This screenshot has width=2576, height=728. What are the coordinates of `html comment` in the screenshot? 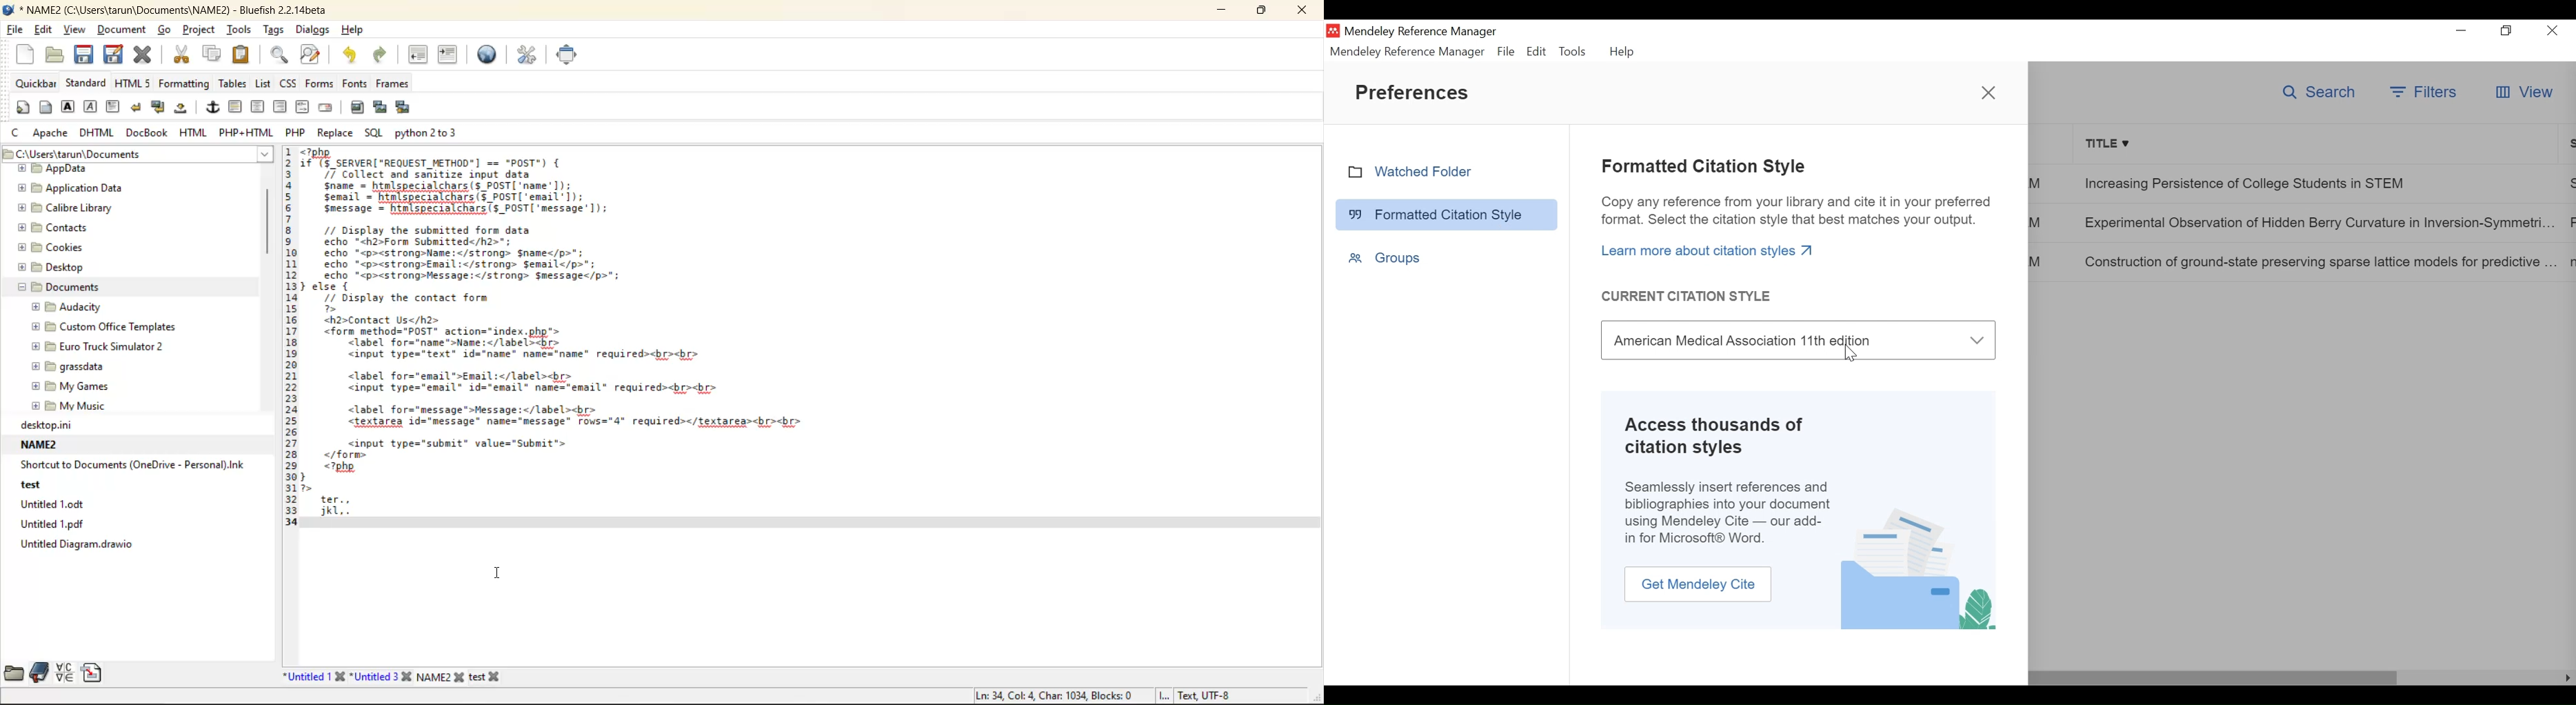 It's located at (305, 108).